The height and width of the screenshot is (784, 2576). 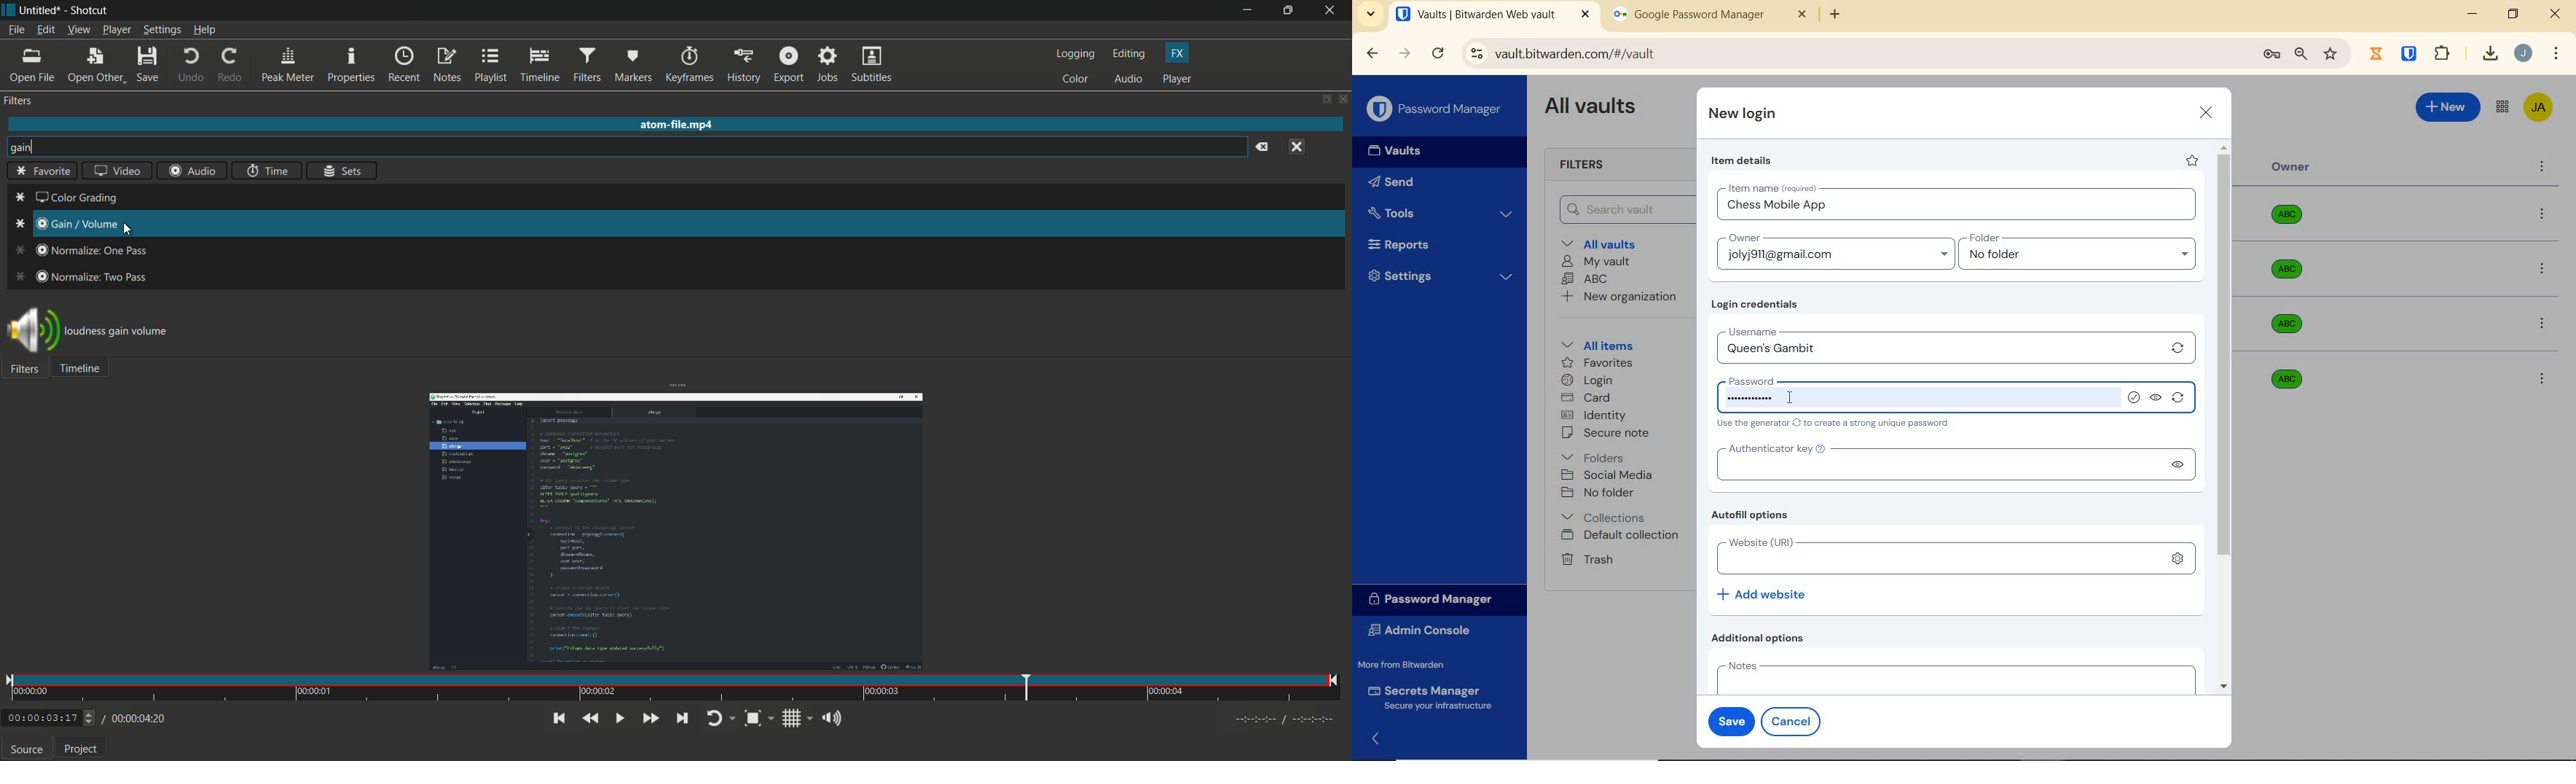 What do you see at coordinates (162, 30) in the screenshot?
I see `settings menu` at bounding box center [162, 30].